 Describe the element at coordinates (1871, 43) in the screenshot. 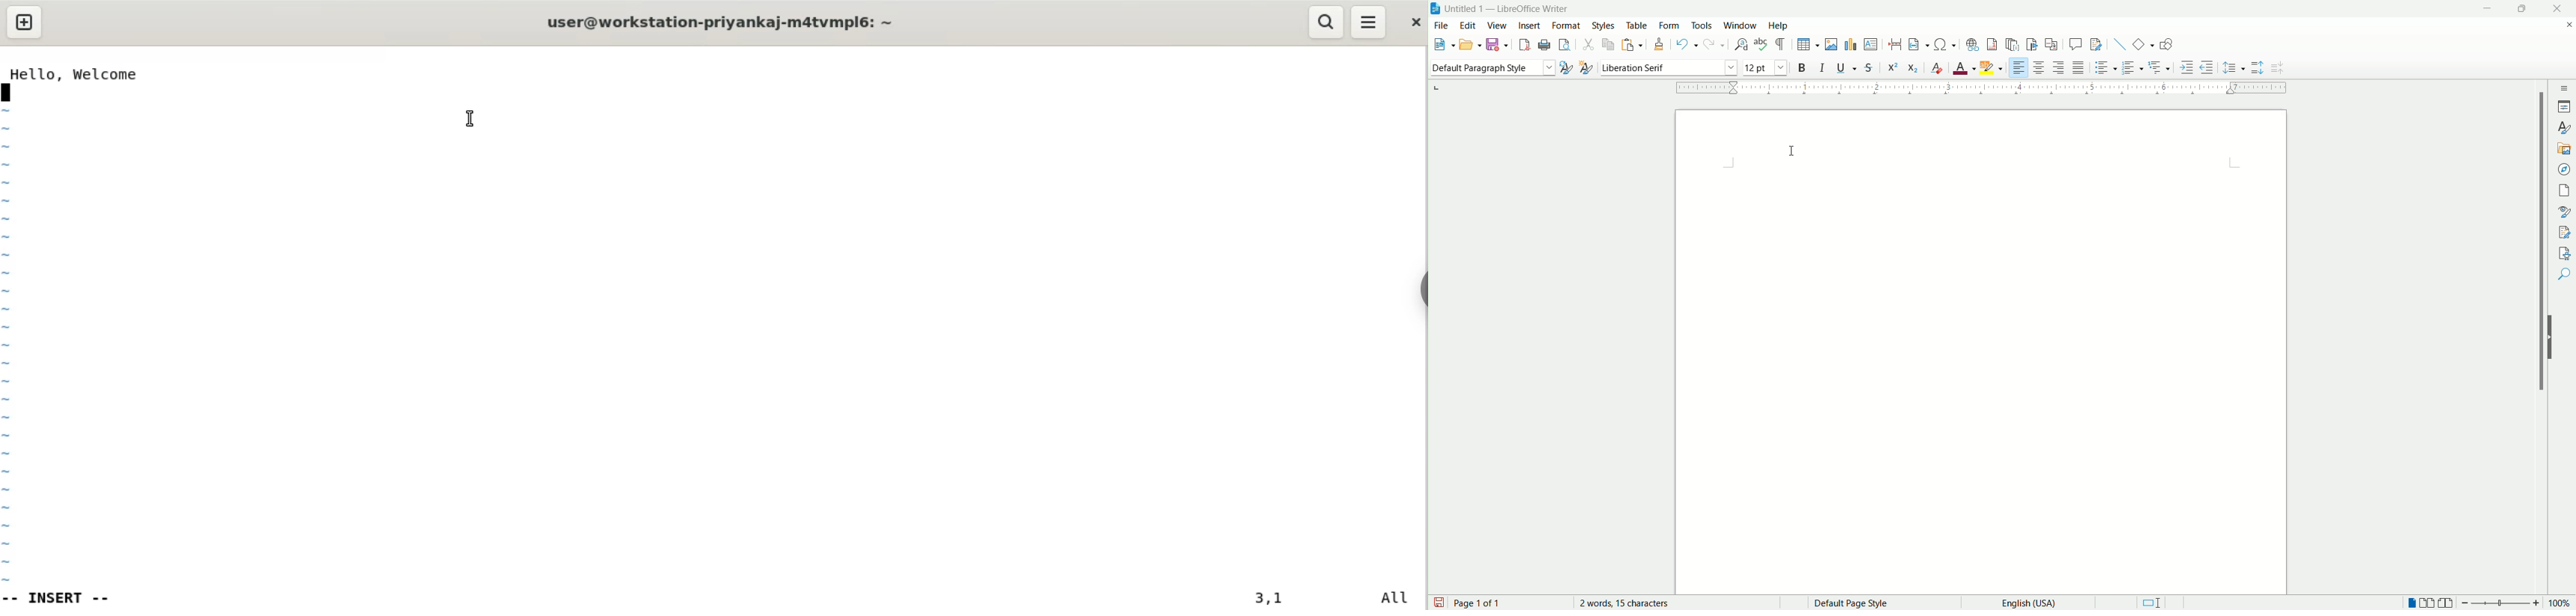

I see `insert textbox` at that location.